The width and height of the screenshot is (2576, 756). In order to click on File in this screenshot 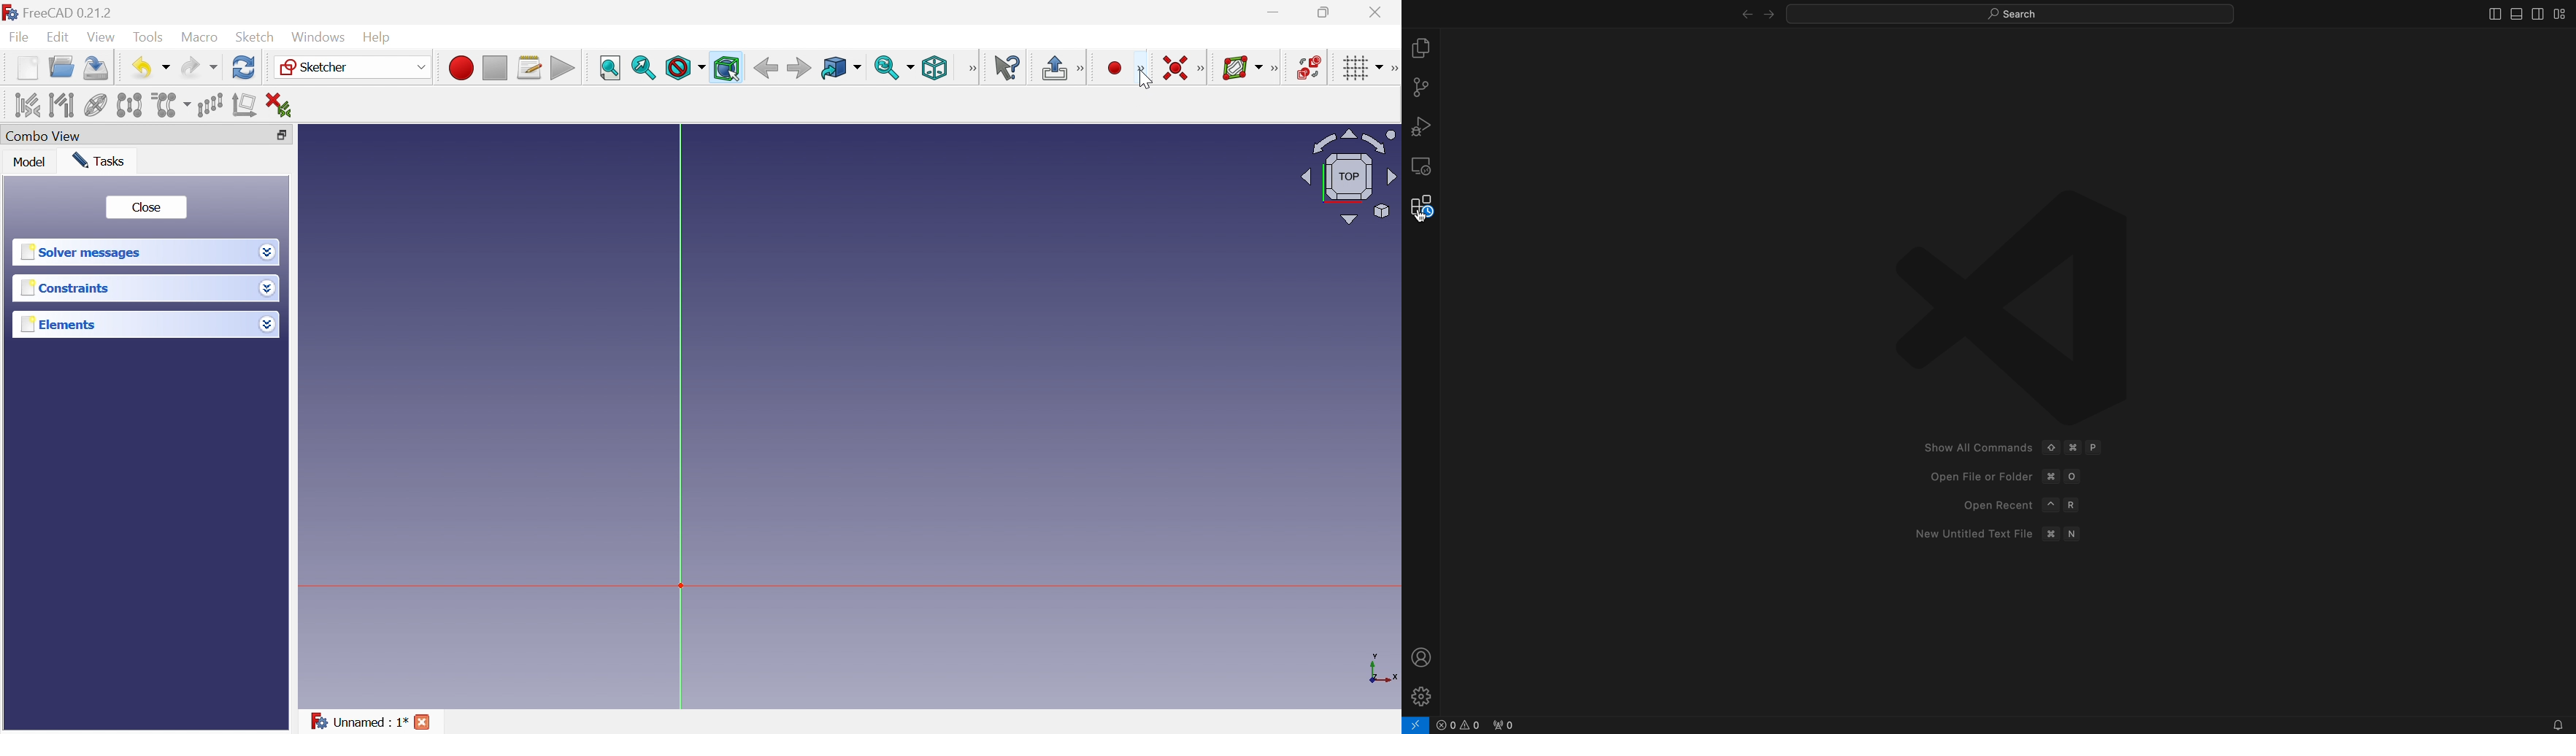, I will do `click(20, 38)`.